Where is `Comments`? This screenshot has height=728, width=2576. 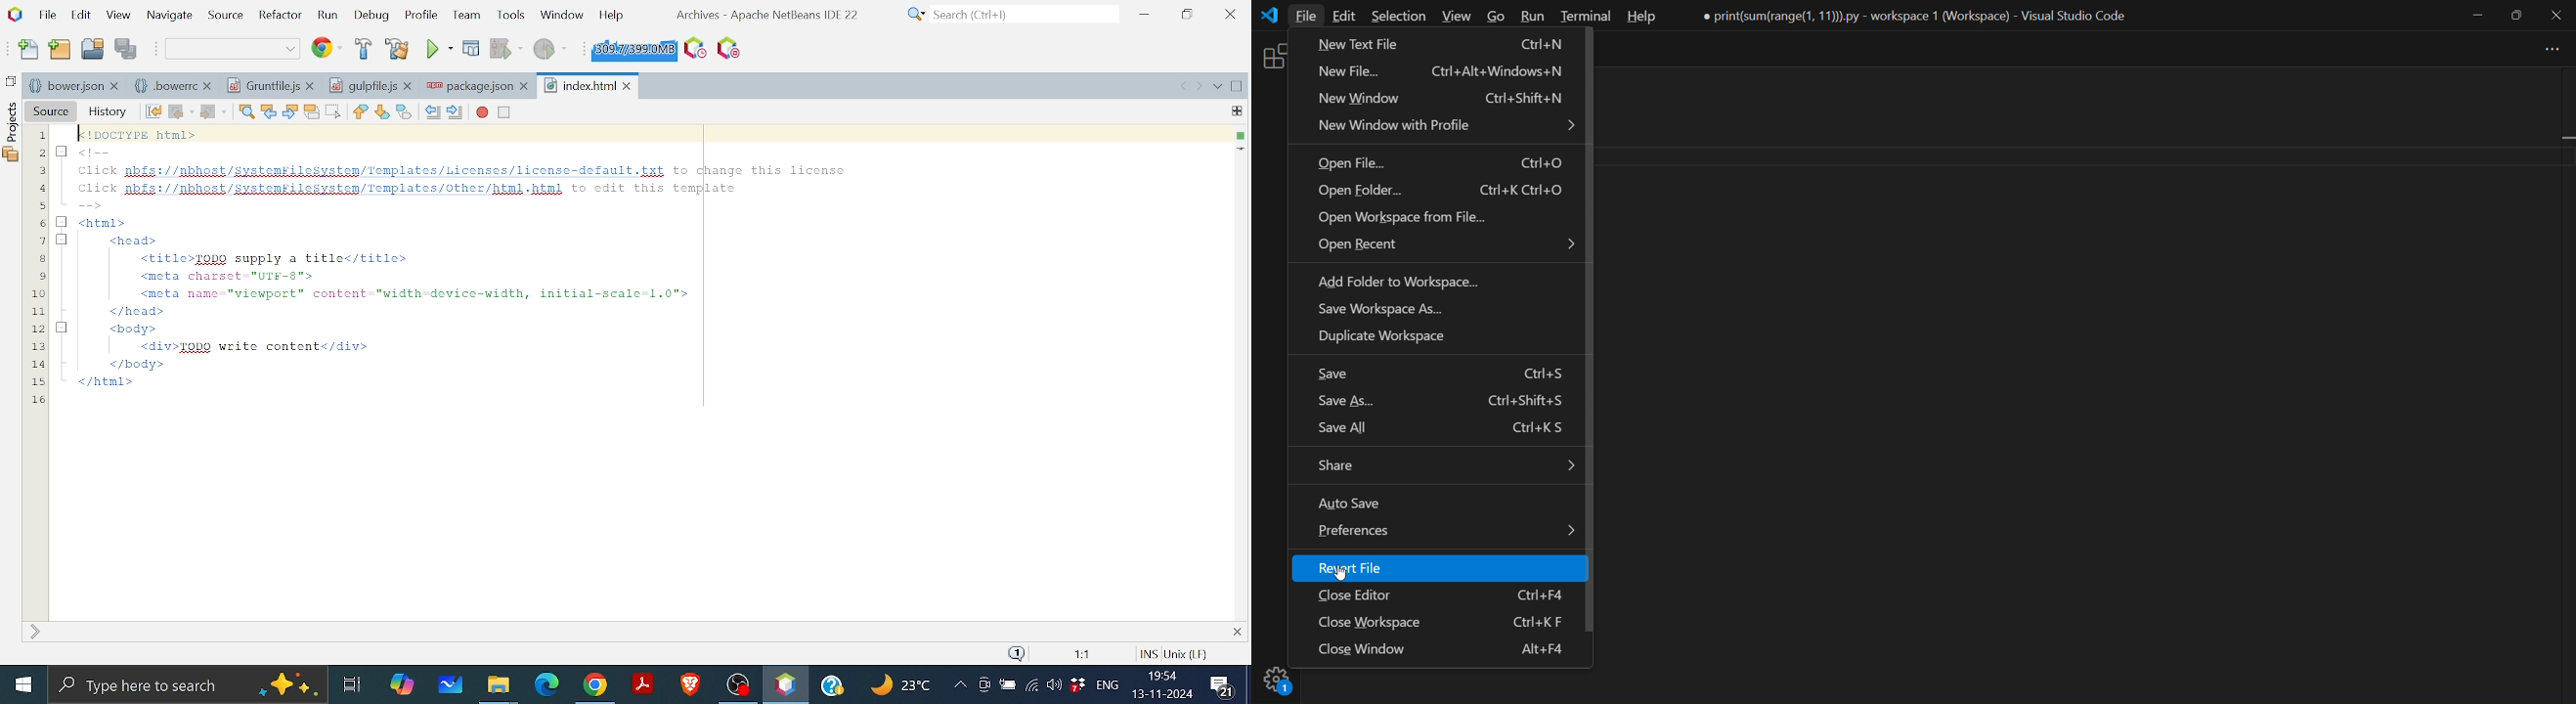 Comments is located at coordinates (1225, 686).